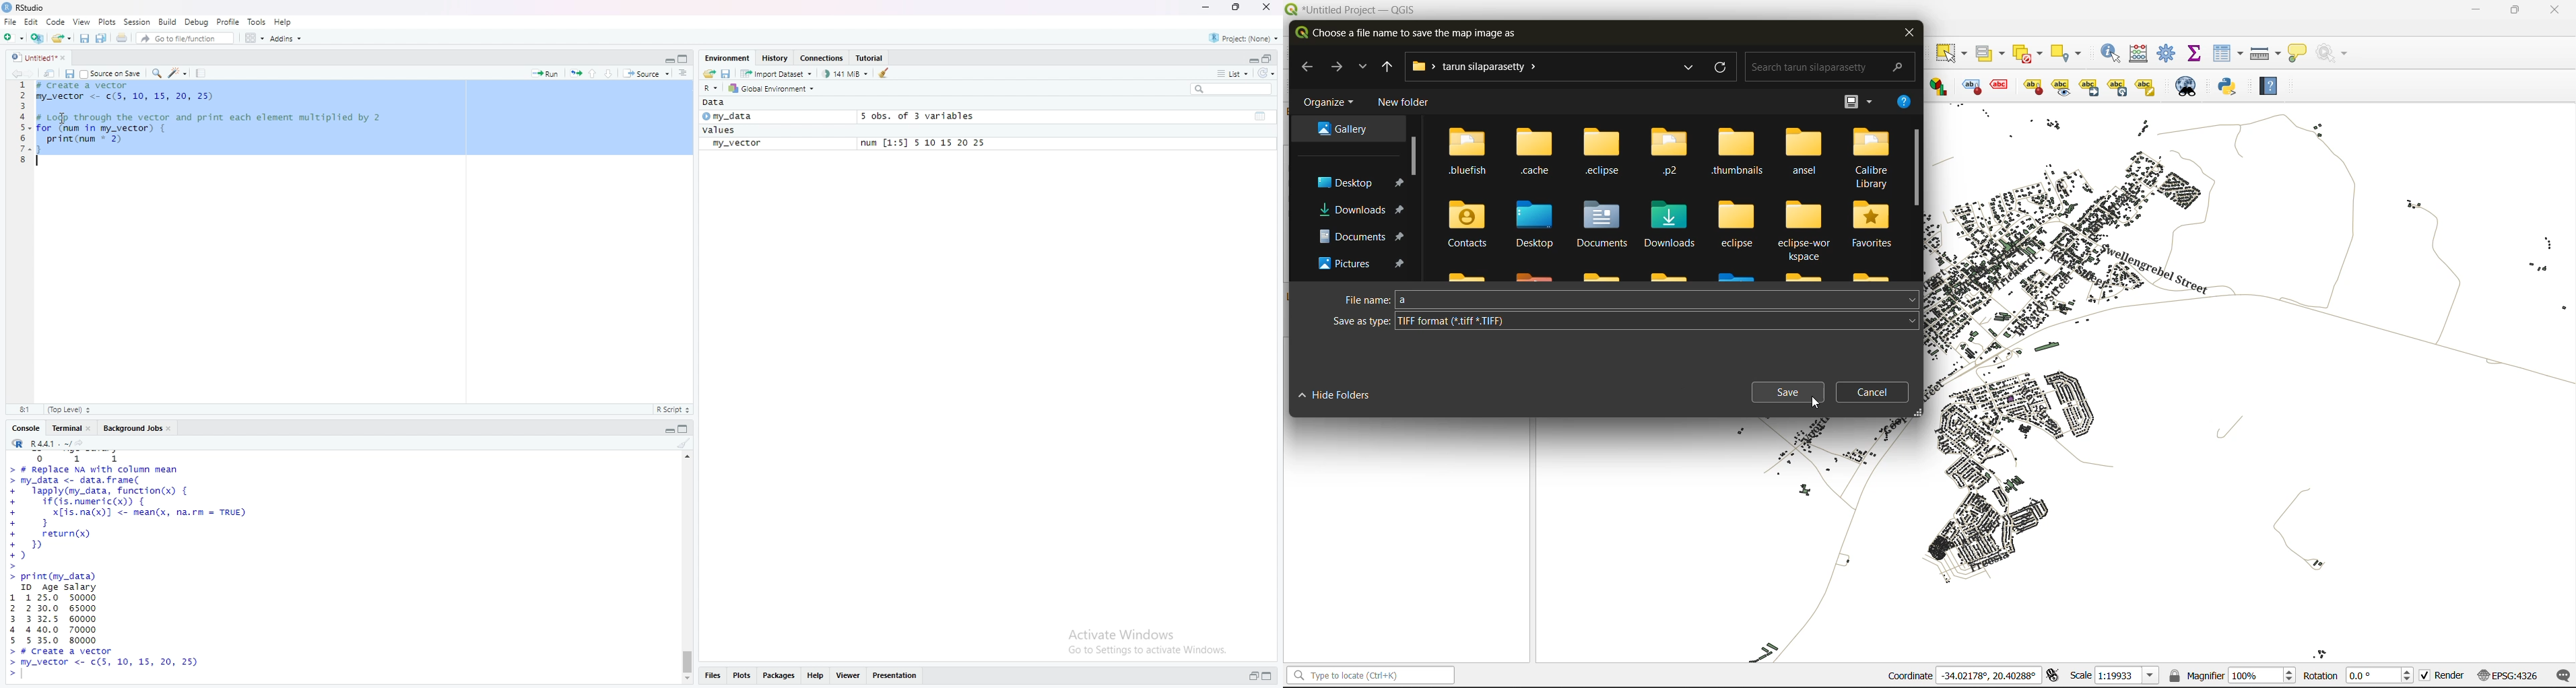  What do you see at coordinates (69, 428) in the screenshot?
I see `terminal` at bounding box center [69, 428].